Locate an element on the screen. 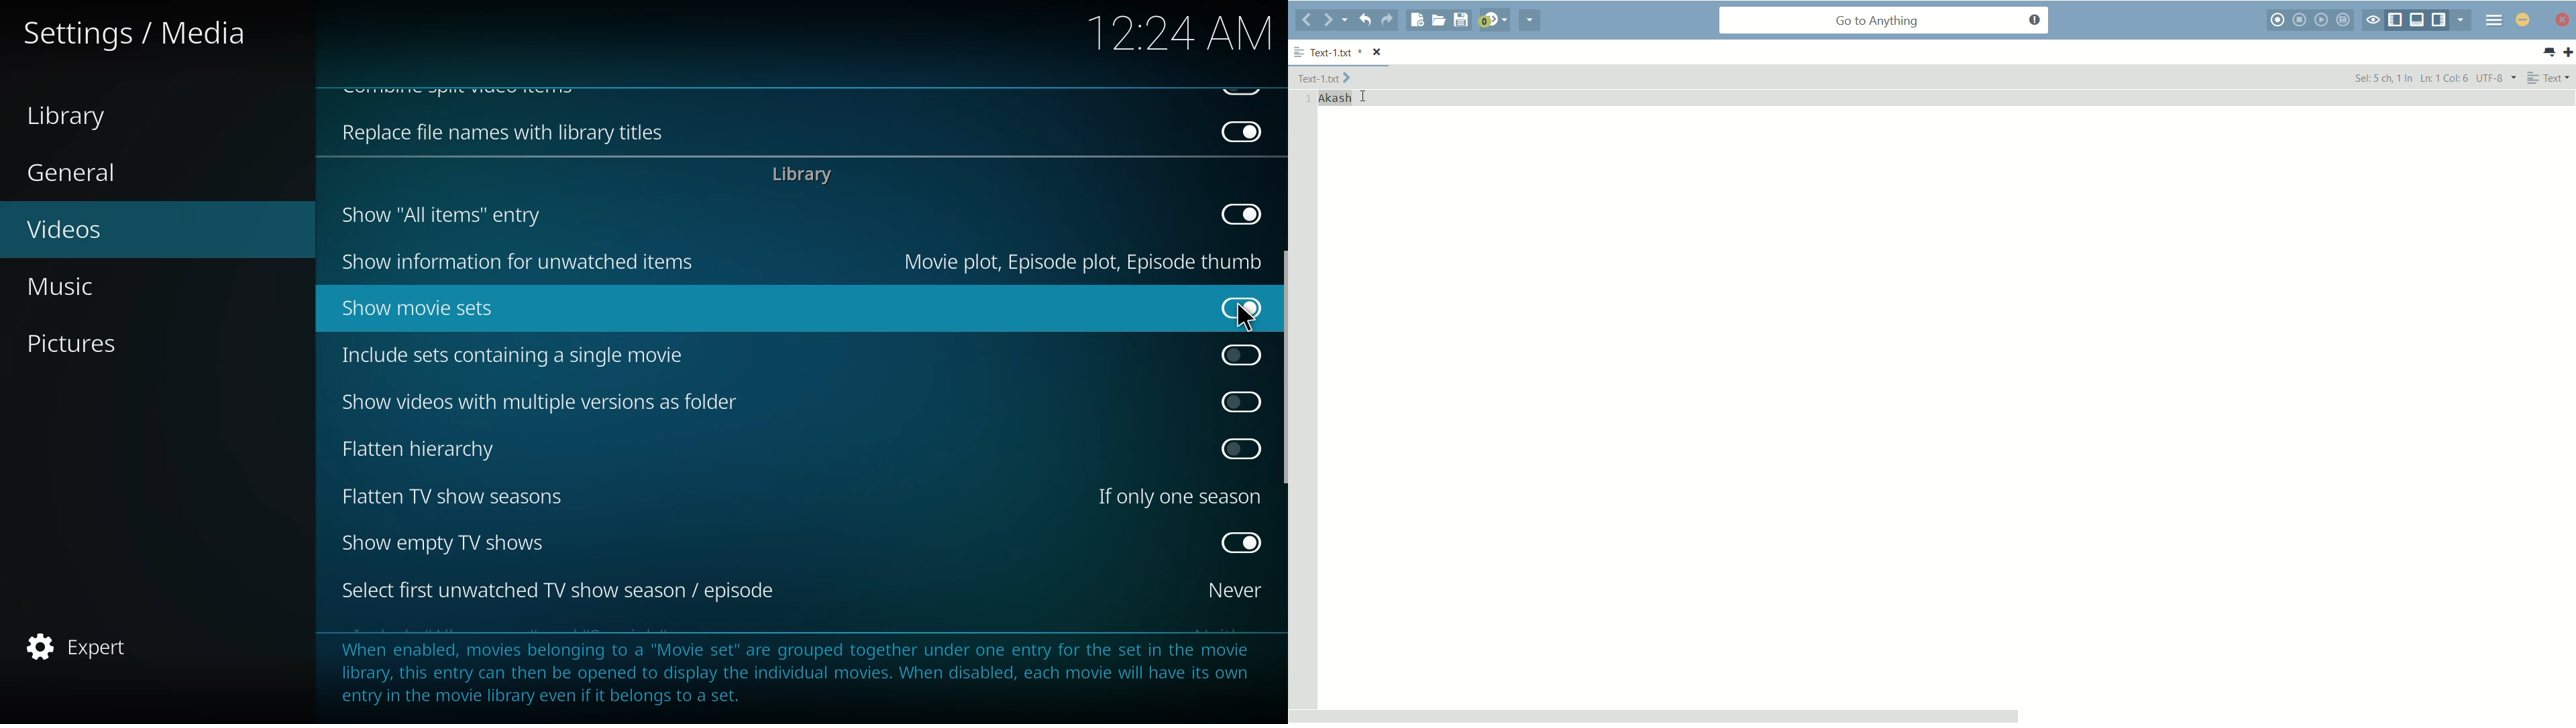 Image resolution: width=2576 pixels, height=728 pixels. line encoding is located at coordinates (2497, 77).